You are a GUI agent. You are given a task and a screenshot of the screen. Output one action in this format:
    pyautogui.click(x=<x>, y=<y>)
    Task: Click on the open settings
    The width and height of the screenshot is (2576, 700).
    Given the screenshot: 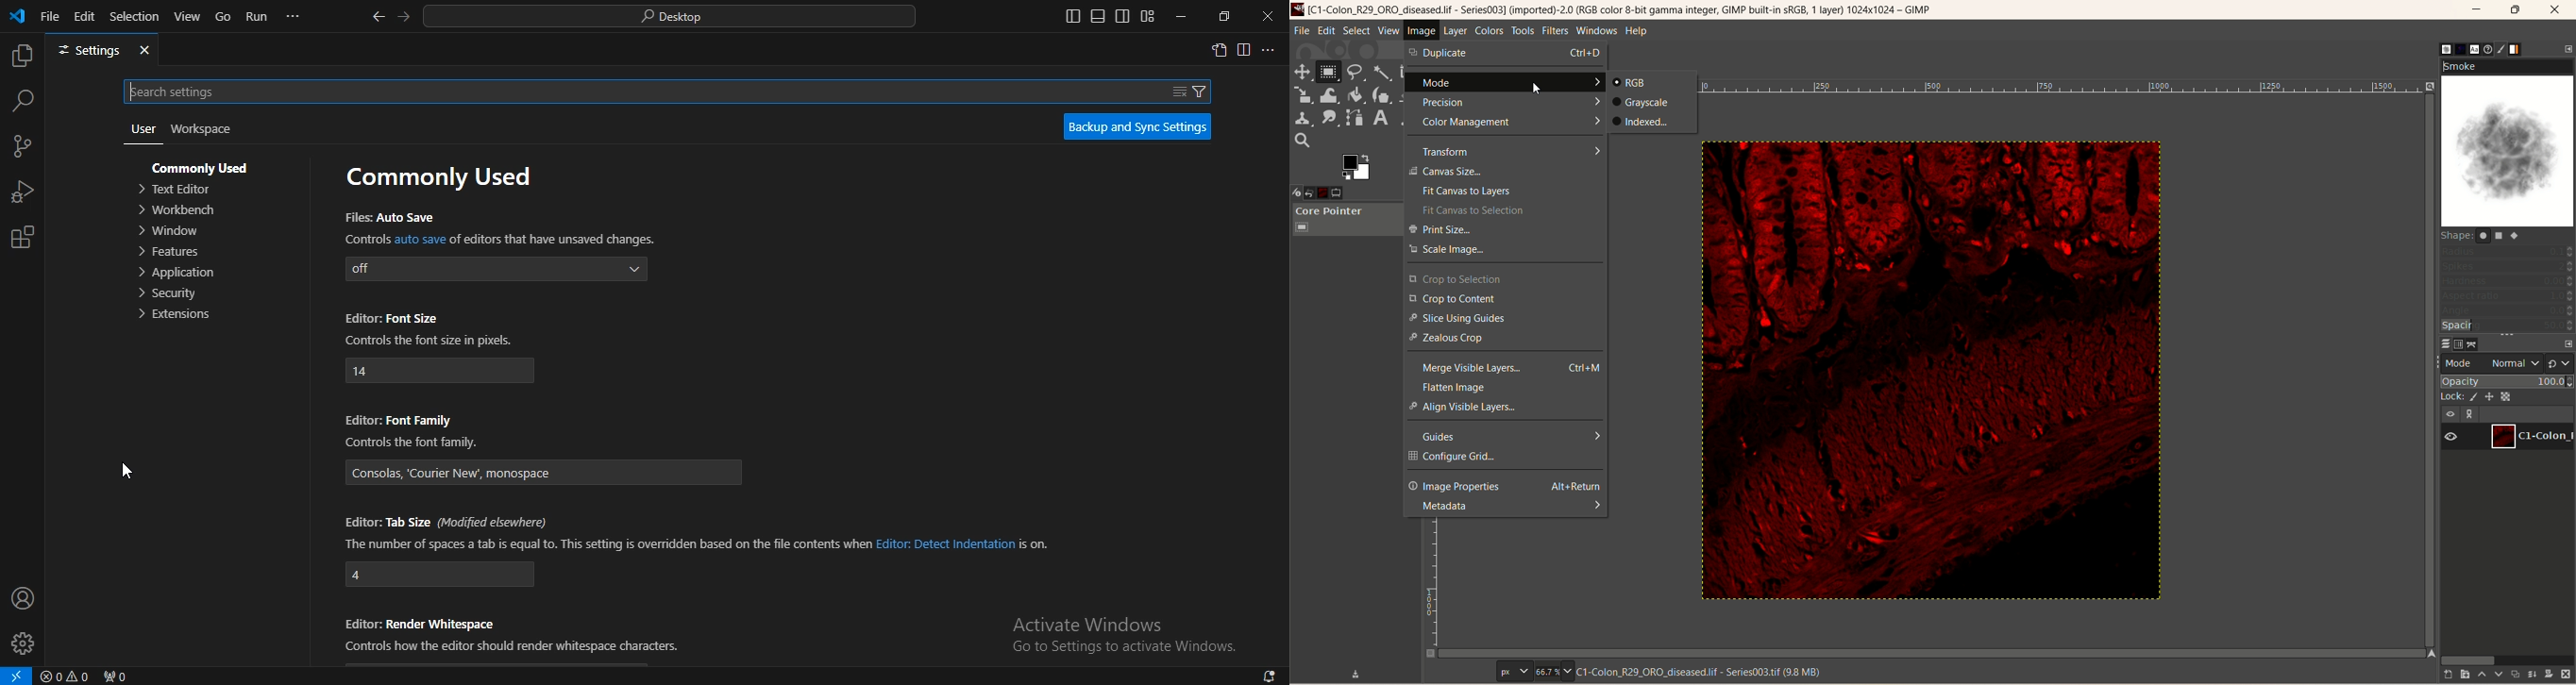 What is the action you would take?
    pyautogui.click(x=1221, y=52)
    